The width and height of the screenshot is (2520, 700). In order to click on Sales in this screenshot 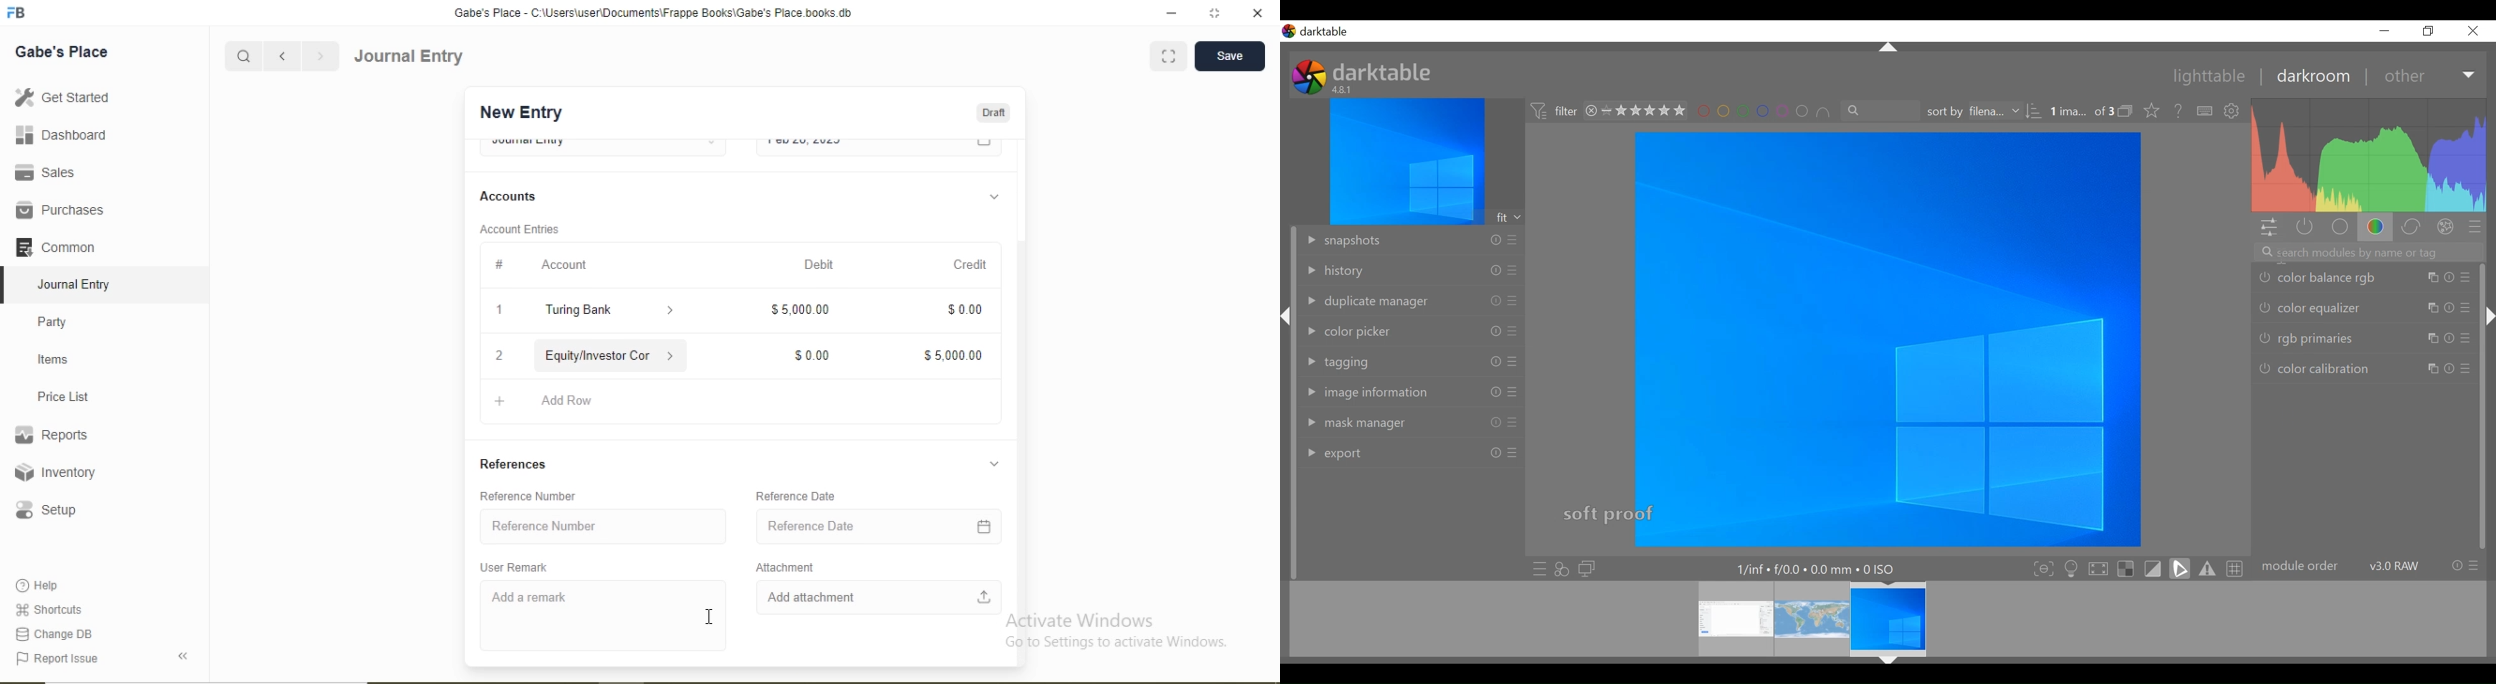, I will do `click(42, 172)`.